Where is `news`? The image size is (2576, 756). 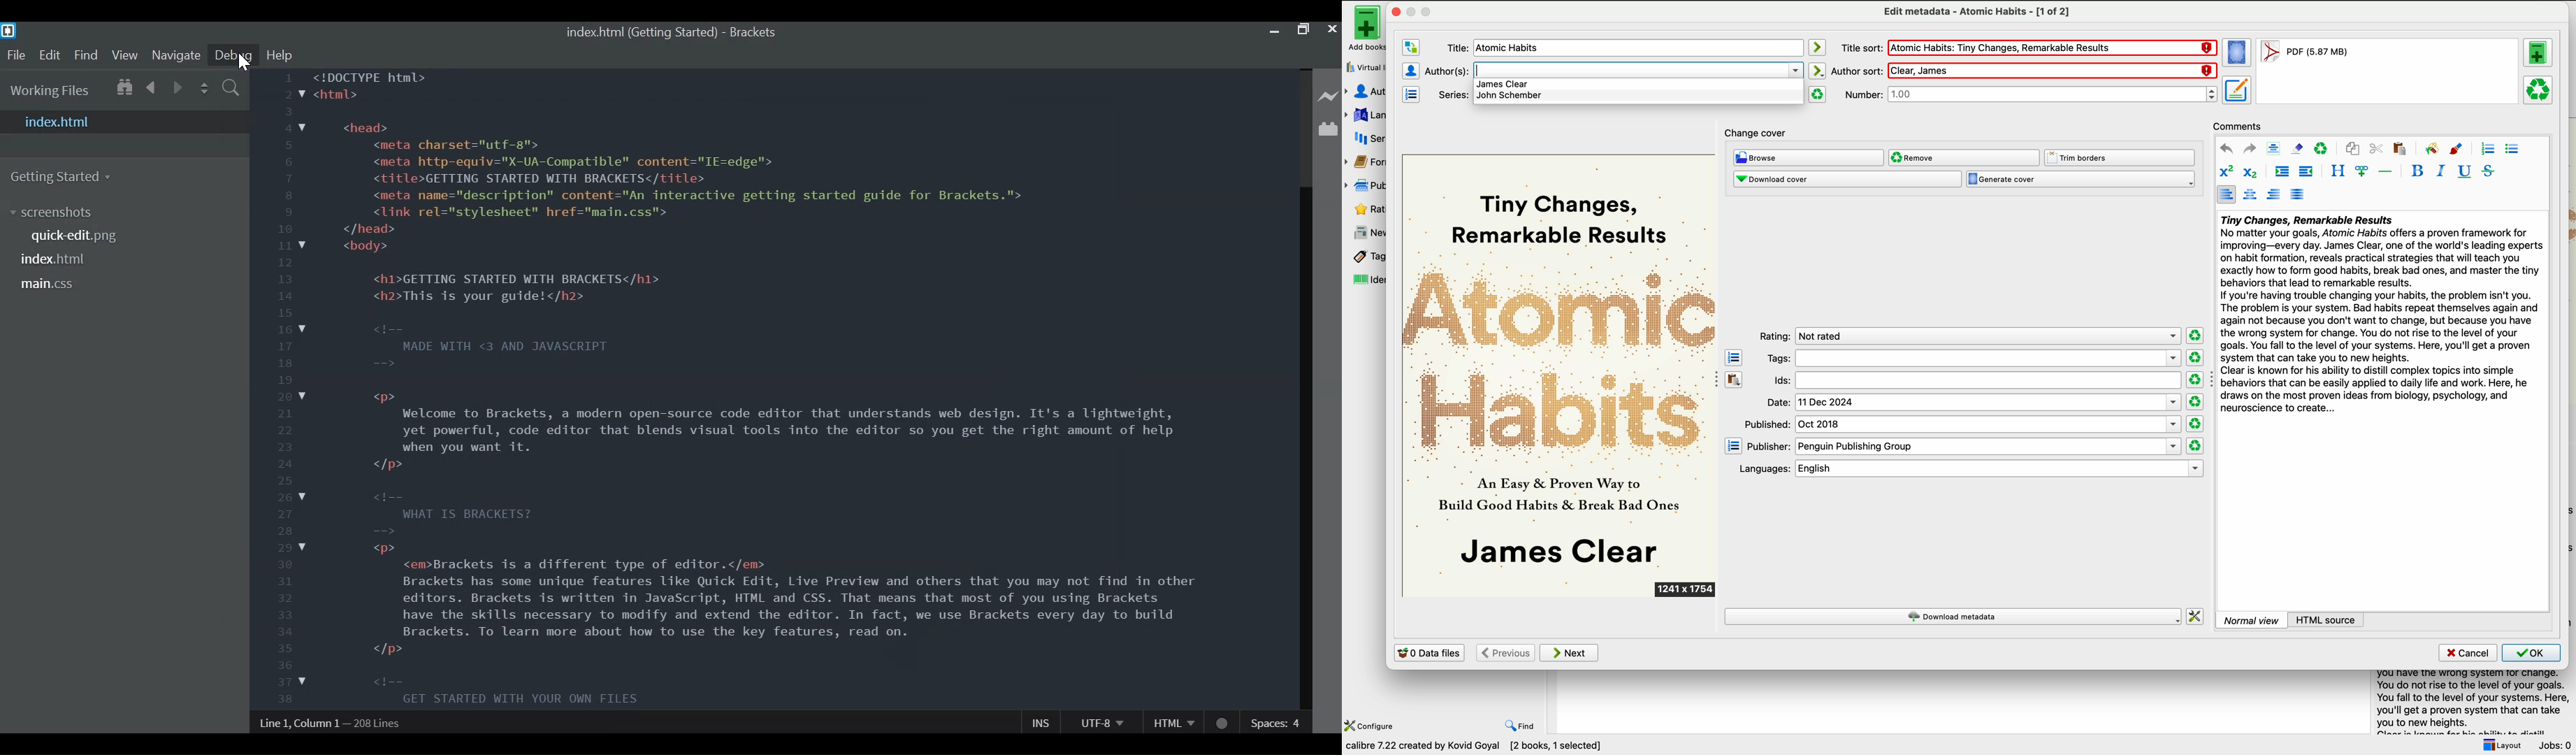 news is located at coordinates (1364, 232).